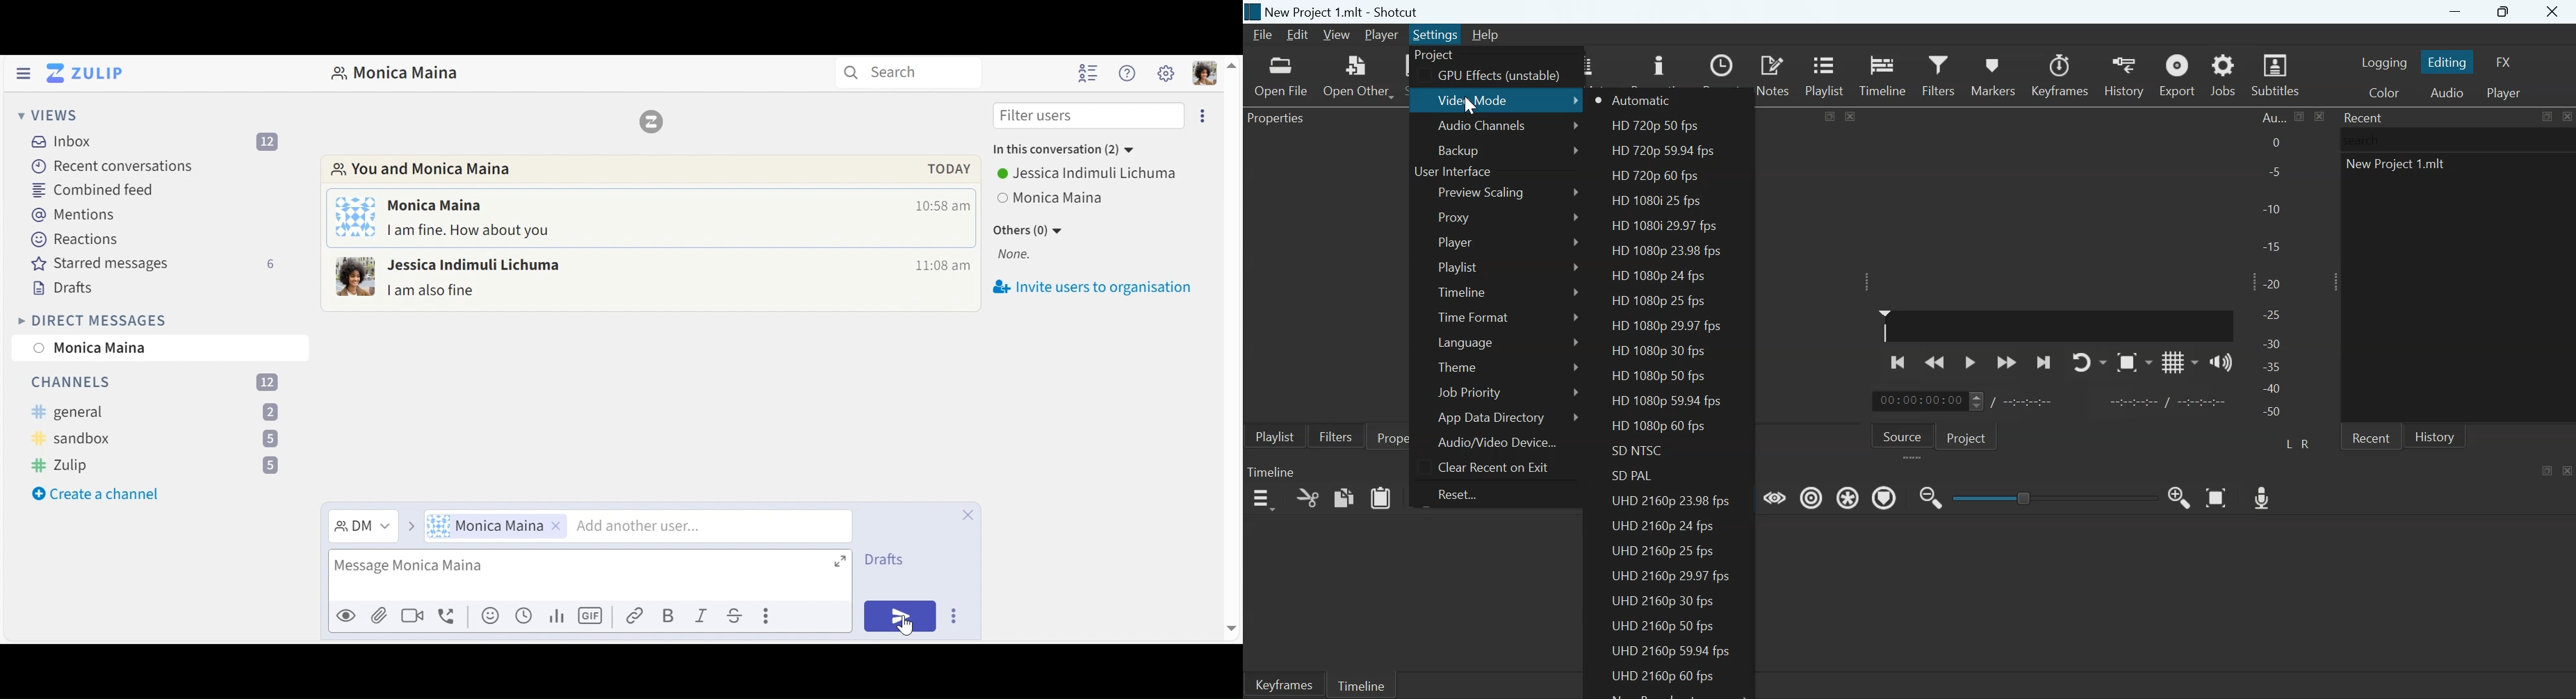 The height and width of the screenshot is (700, 2576). Describe the element at coordinates (2223, 74) in the screenshot. I see `Jobs` at that location.